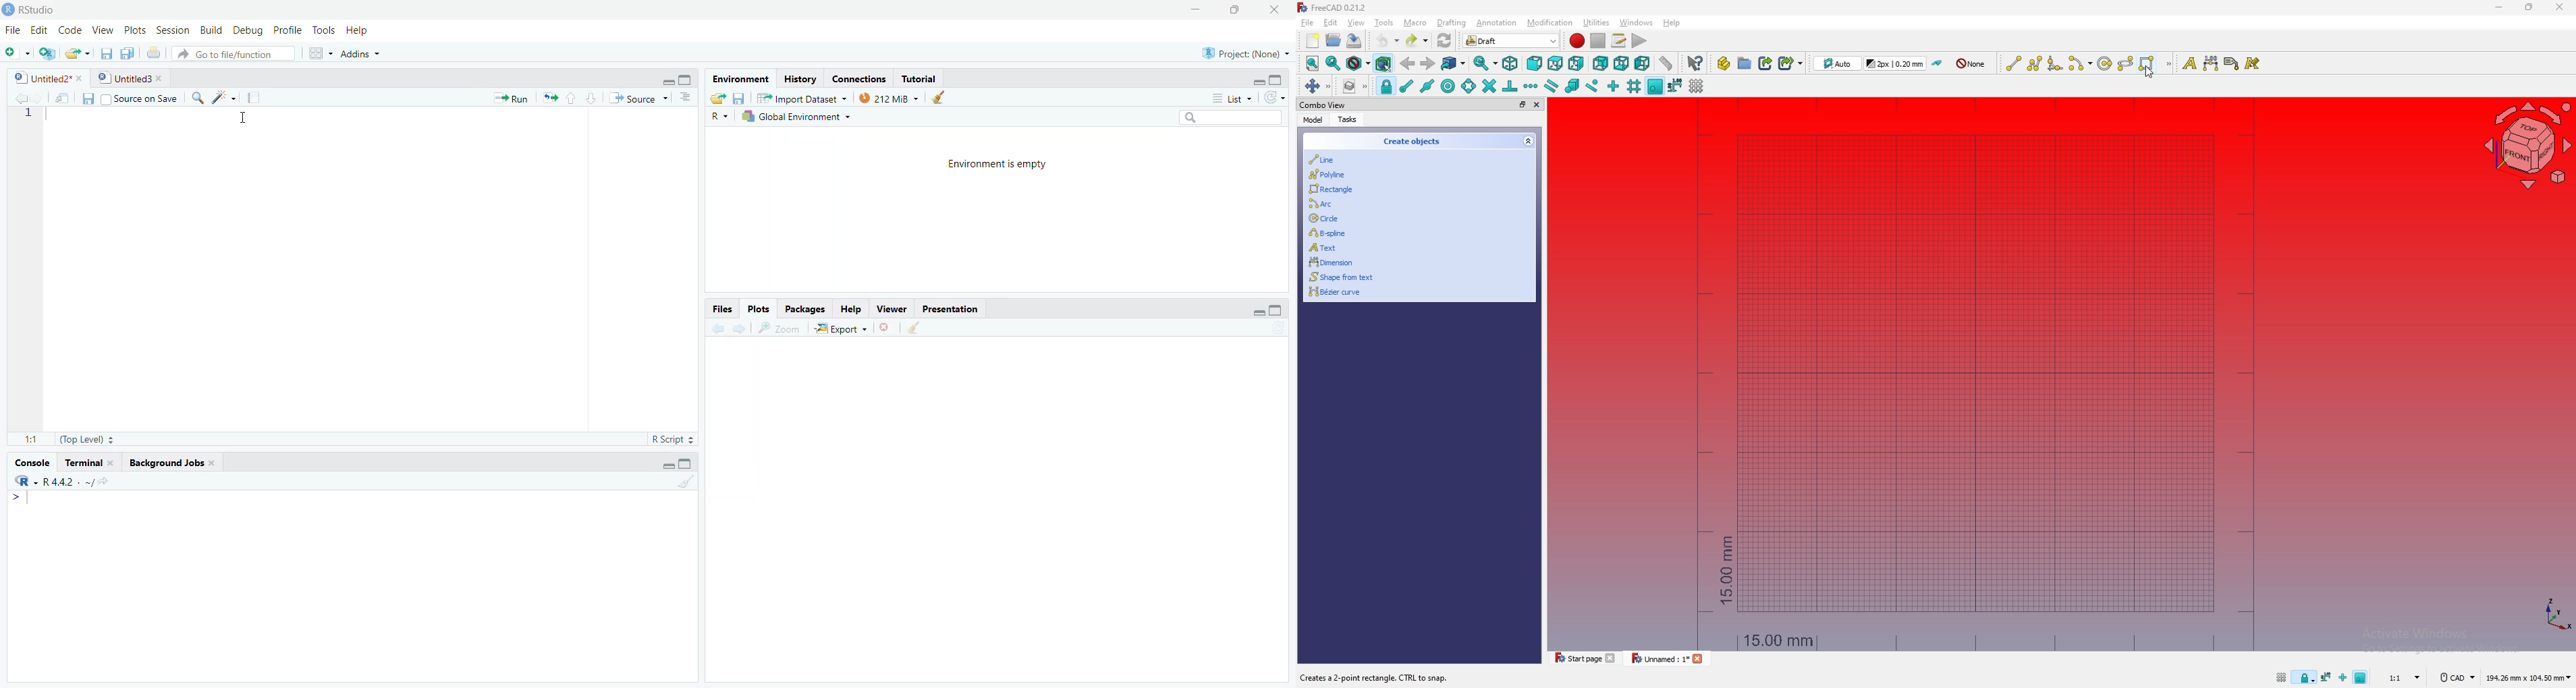 This screenshot has height=700, width=2576. Describe the element at coordinates (2500, 7) in the screenshot. I see `minimize` at that location.